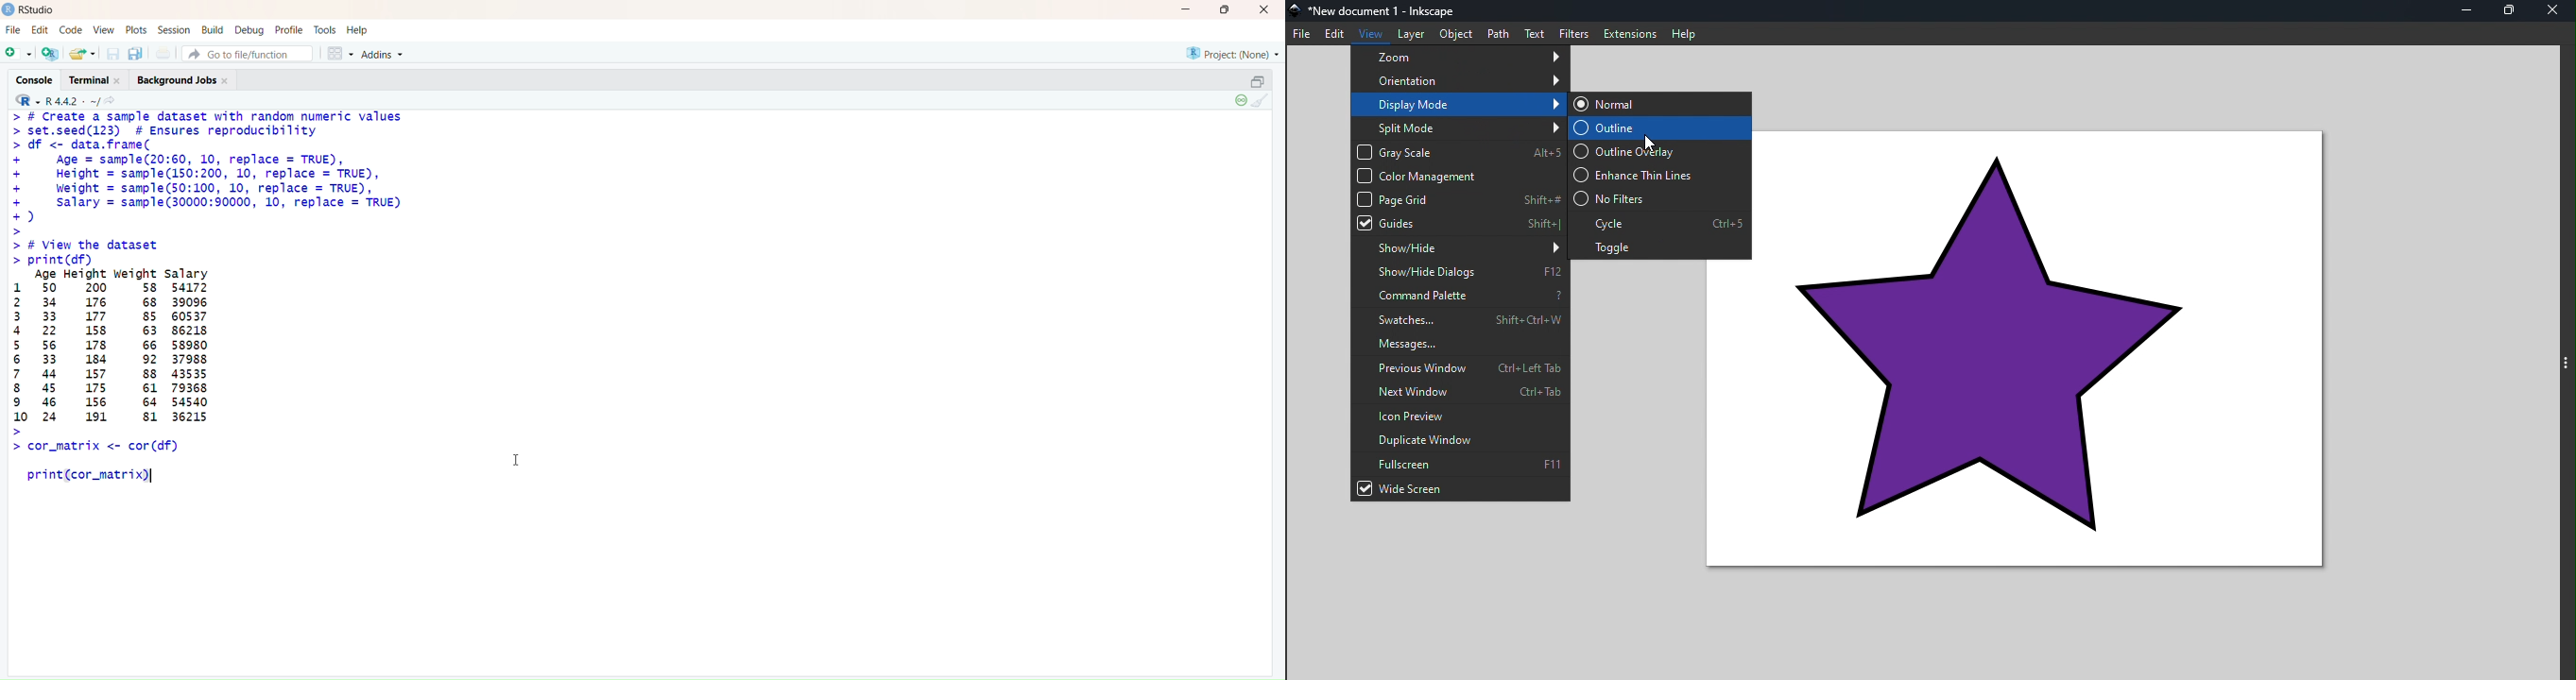  I want to click on Cycle, so click(1659, 220).